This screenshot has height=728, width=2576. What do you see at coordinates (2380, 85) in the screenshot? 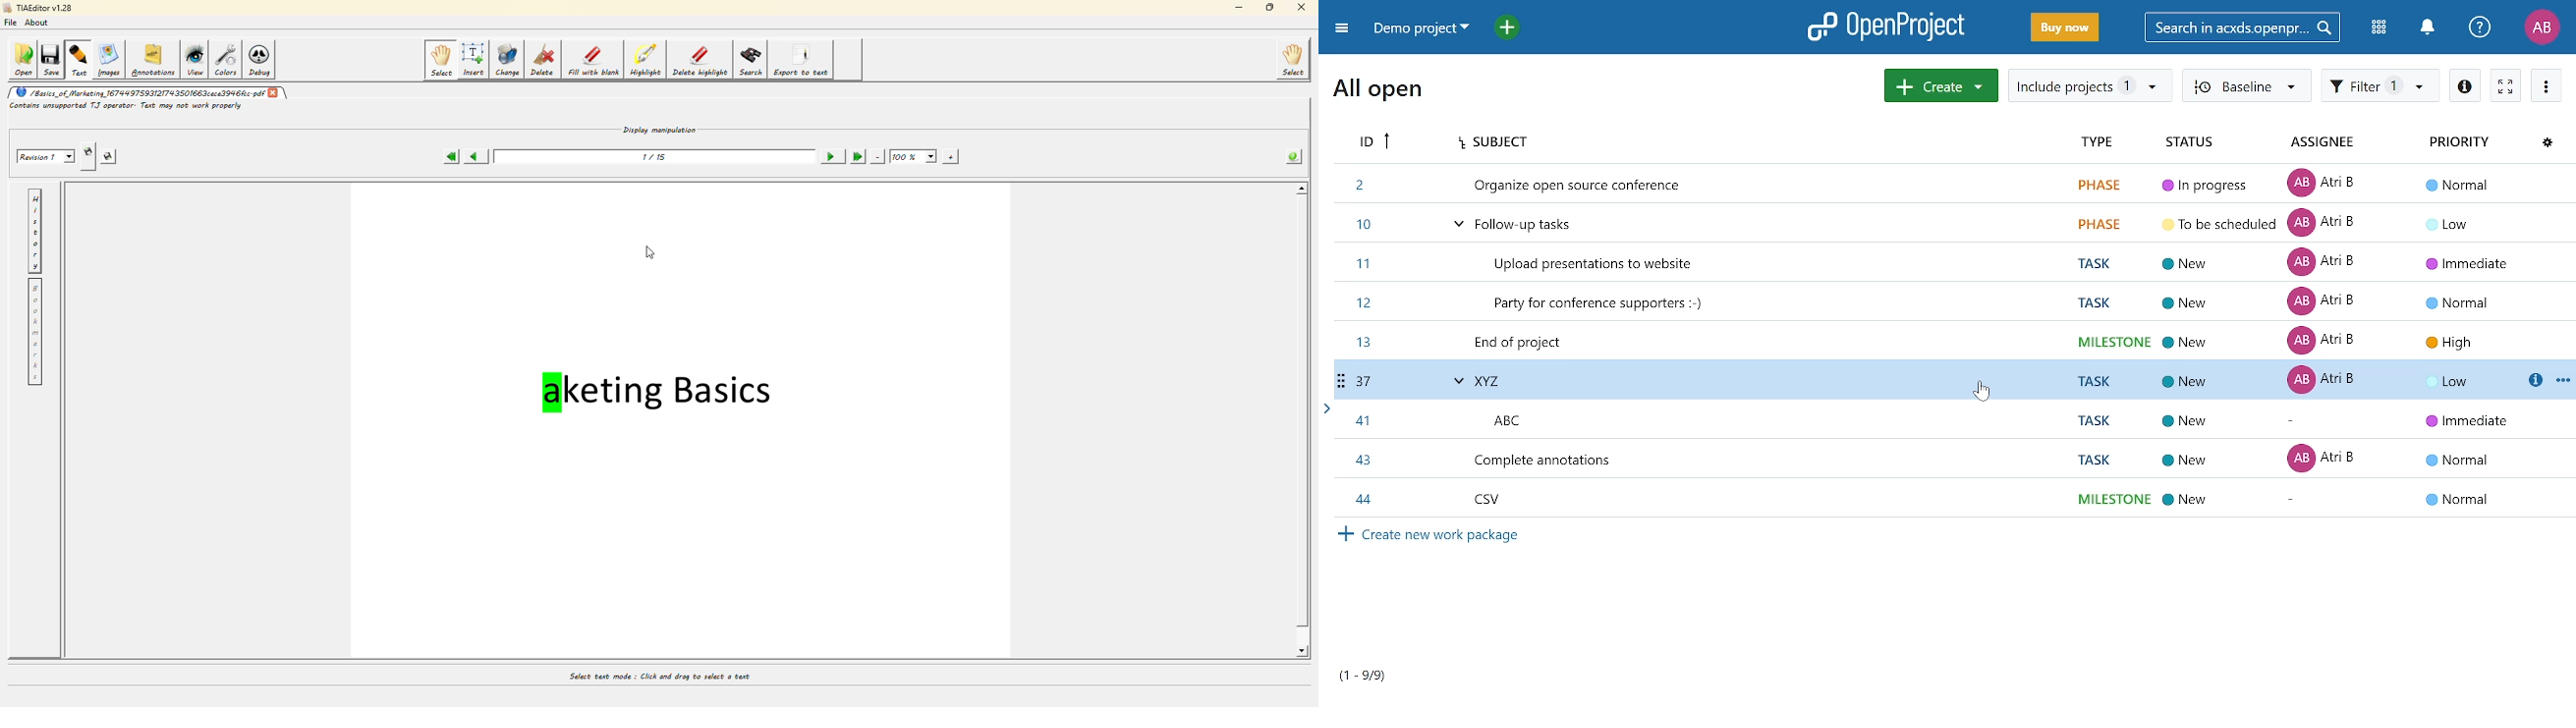
I see `Filter` at bounding box center [2380, 85].